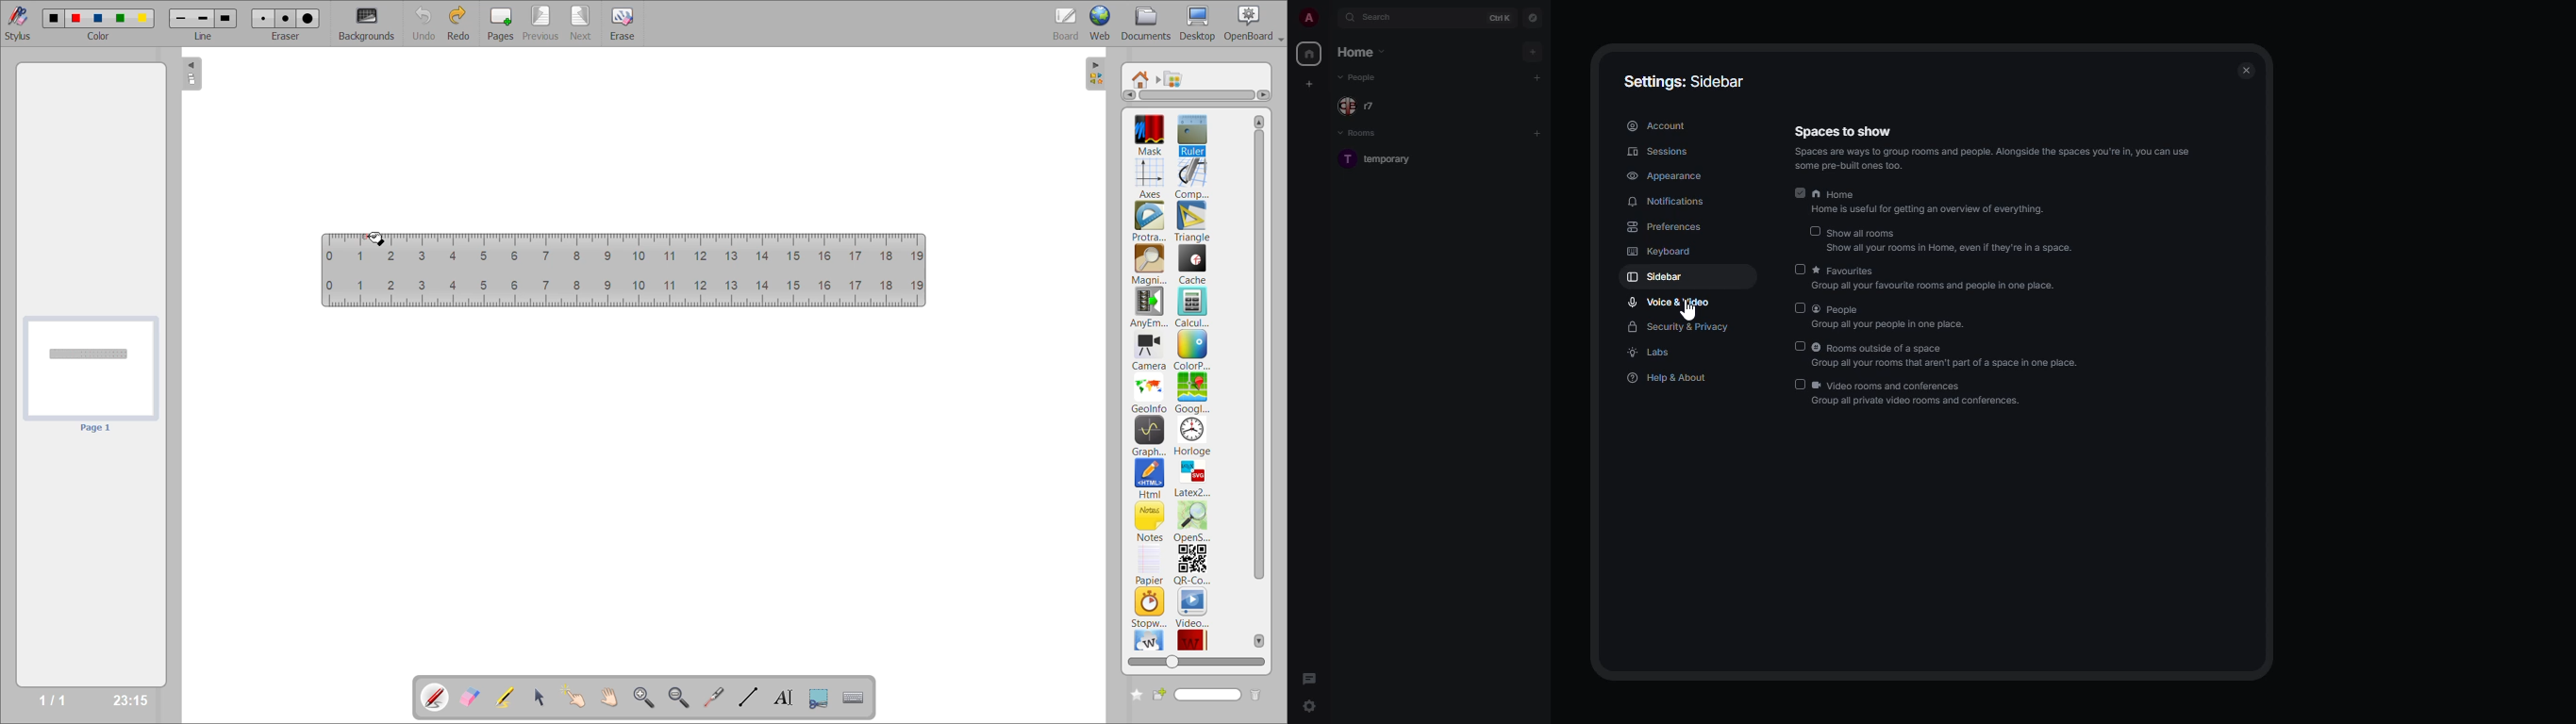 The image size is (2576, 728). What do you see at coordinates (1364, 52) in the screenshot?
I see `home` at bounding box center [1364, 52].